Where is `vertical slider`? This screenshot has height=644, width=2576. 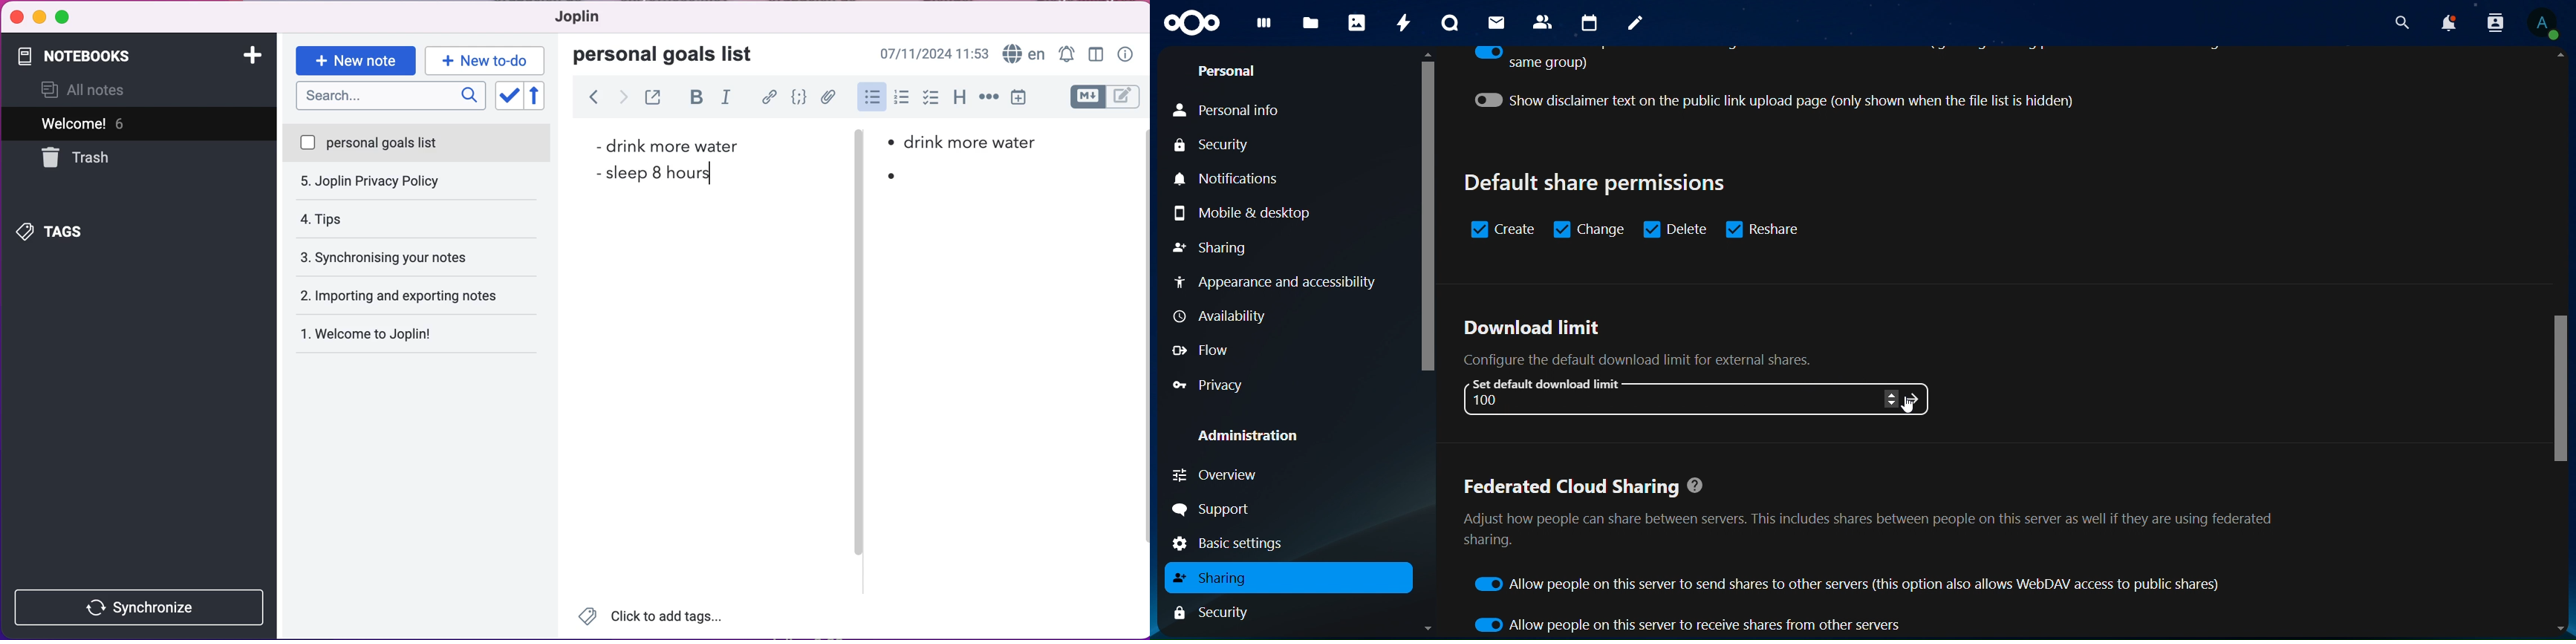
vertical slider is located at coordinates (858, 169).